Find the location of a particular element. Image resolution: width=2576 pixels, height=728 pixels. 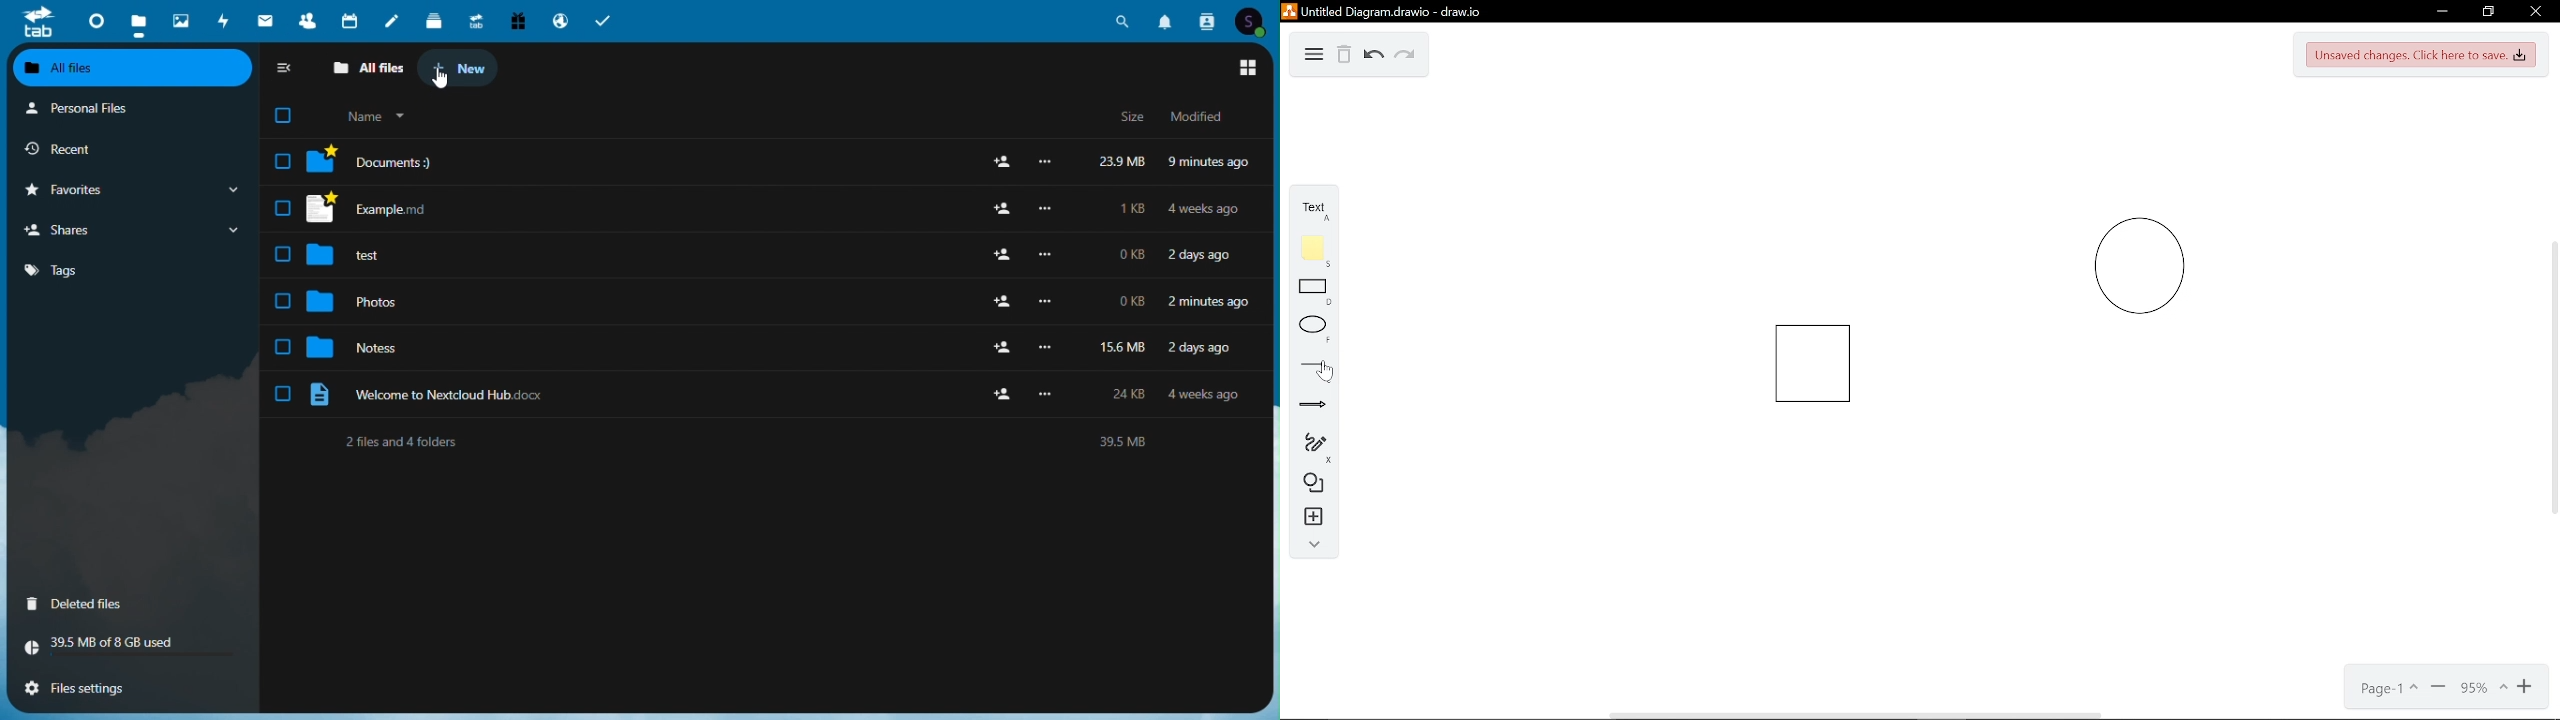

Personal is located at coordinates (127, 108).